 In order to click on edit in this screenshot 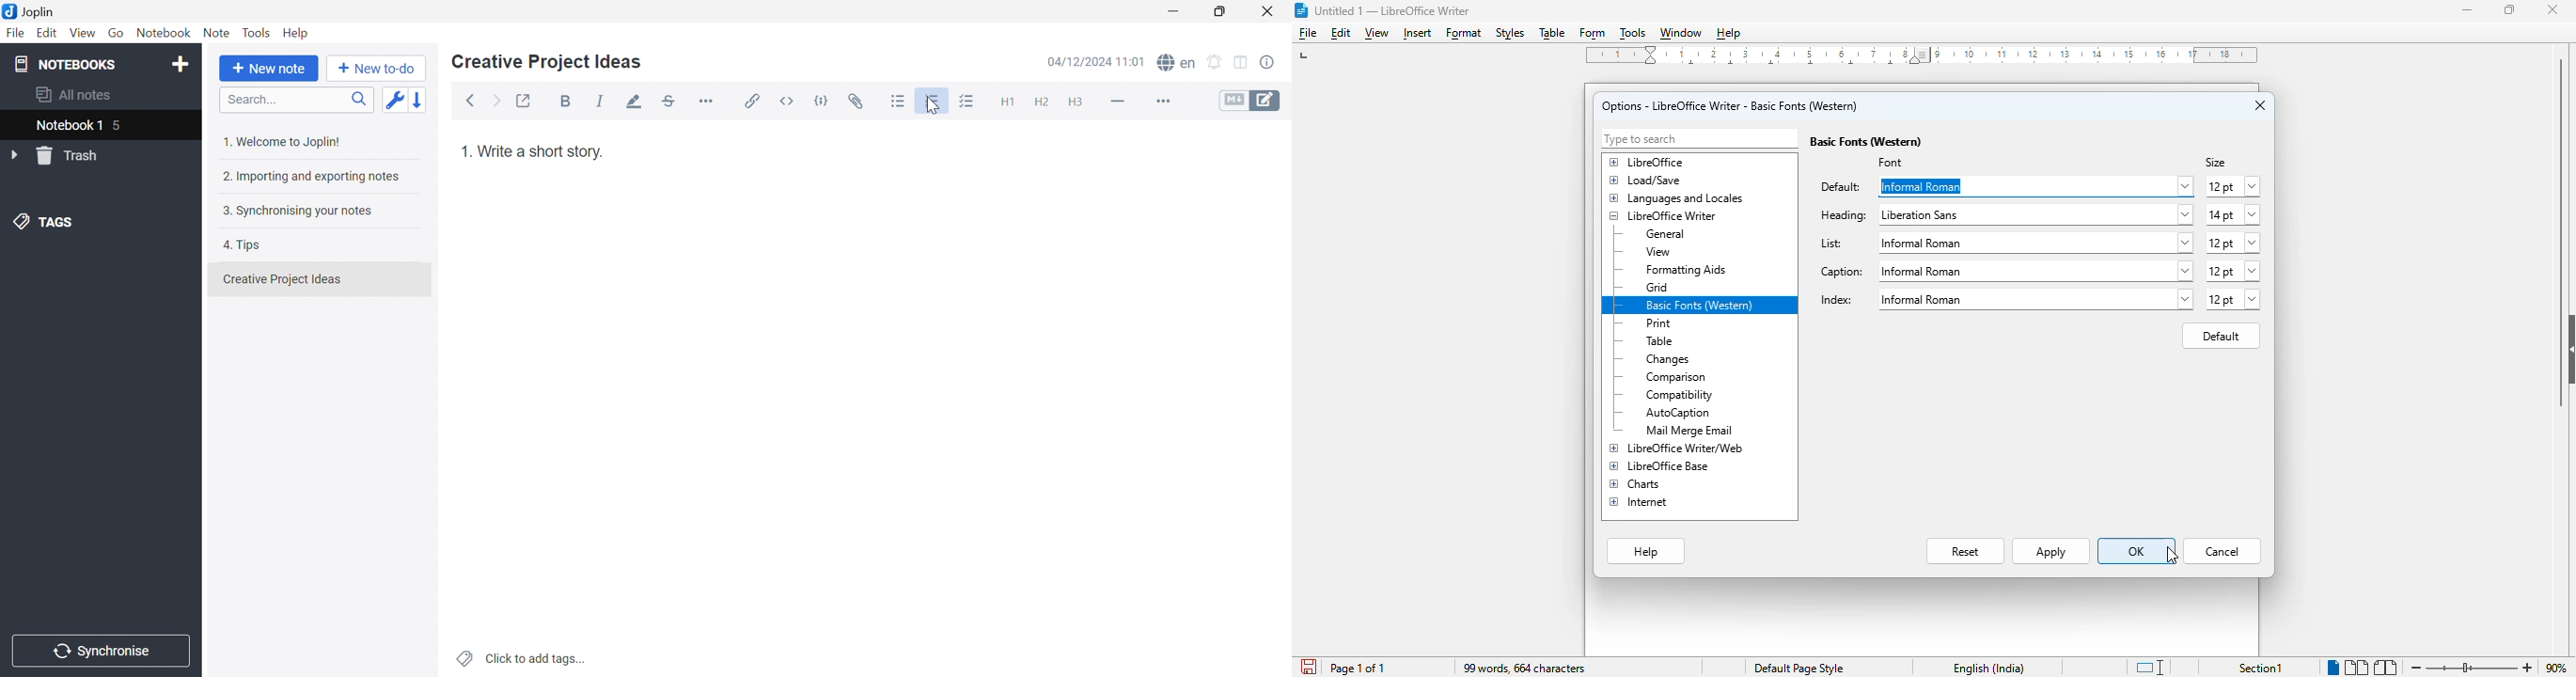, I will do `click(1341, 33)`.